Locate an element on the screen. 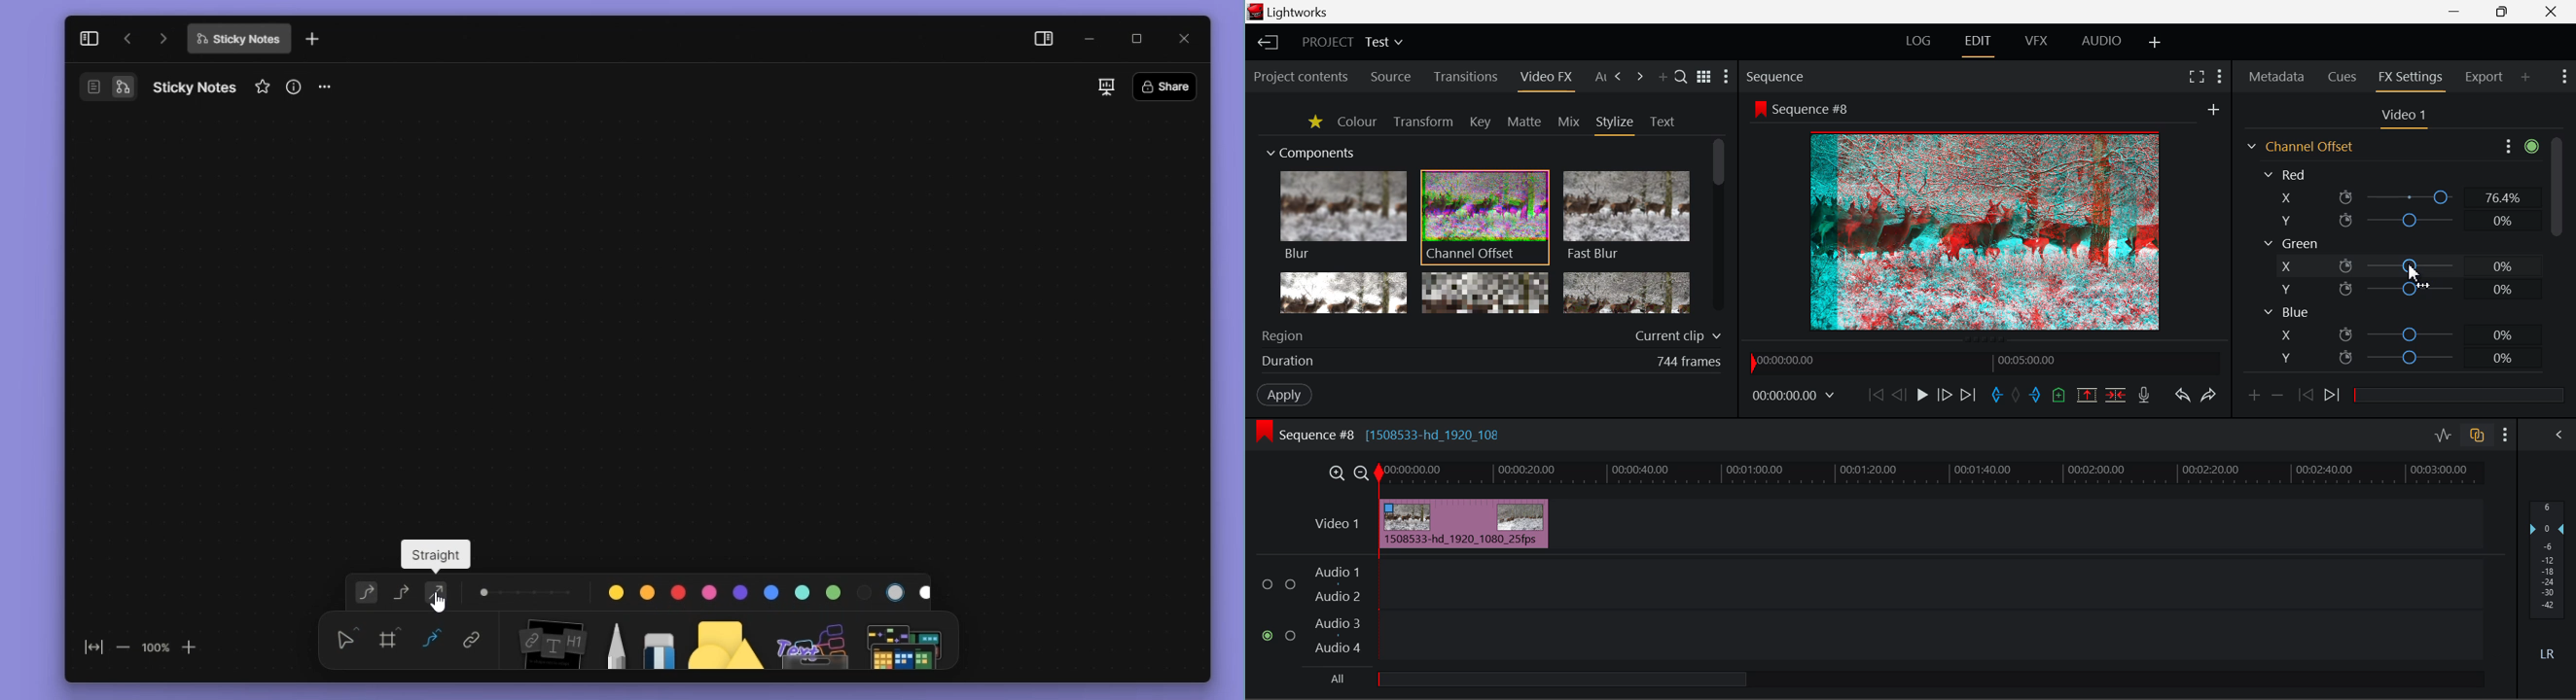  note is located at coordinates (550, 641).